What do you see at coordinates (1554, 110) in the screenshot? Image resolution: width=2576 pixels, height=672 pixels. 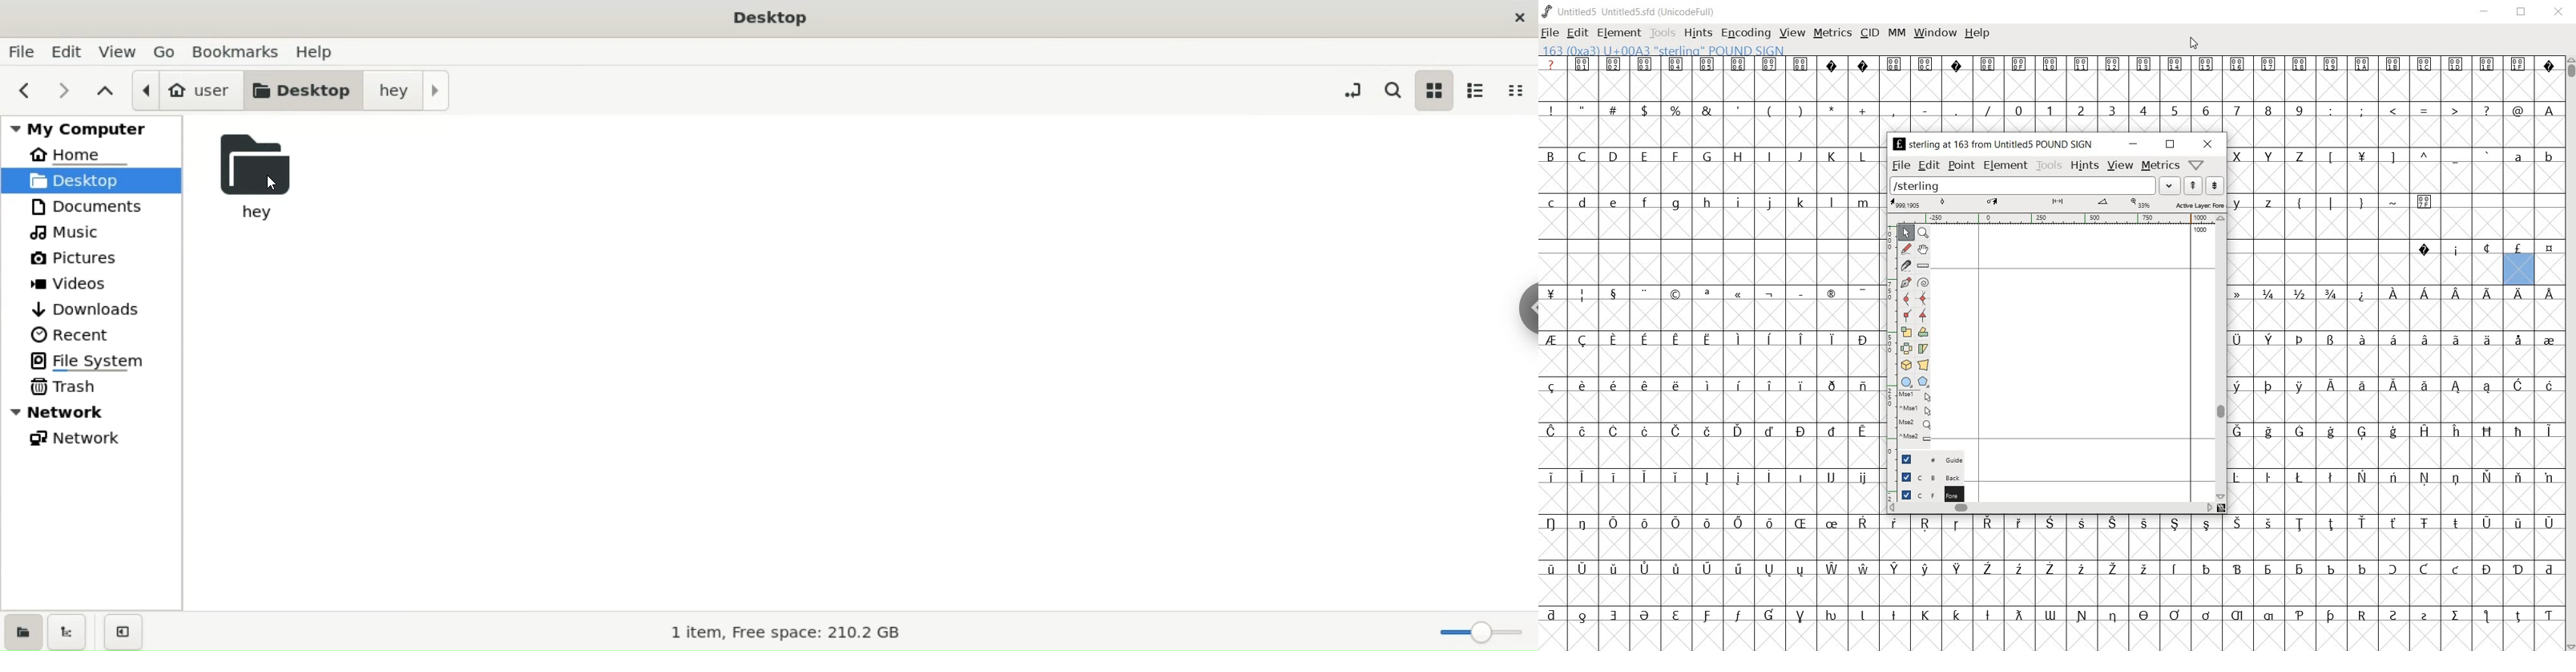 I see `!` at bounding box center [1554, 110].